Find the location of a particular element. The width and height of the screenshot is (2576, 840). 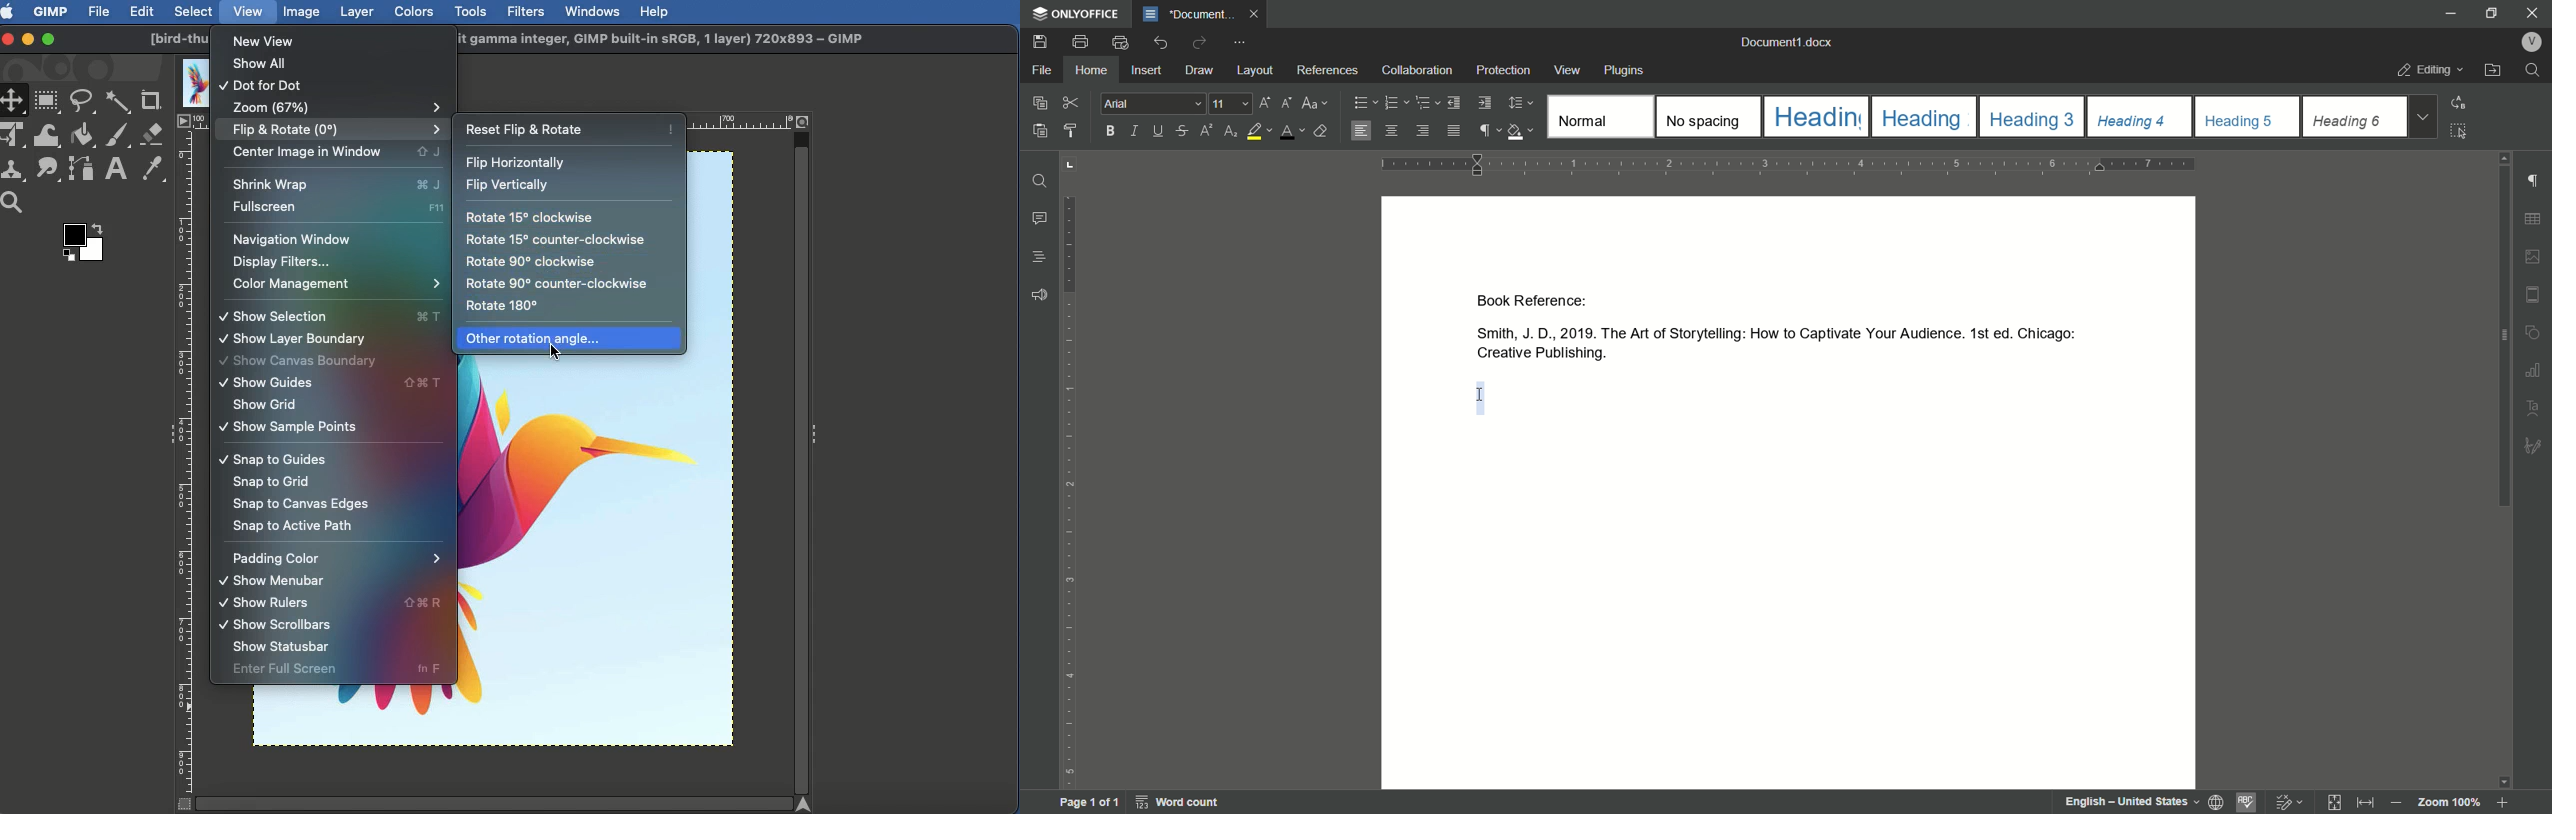

Show guides is located at coordinates (295, 382).